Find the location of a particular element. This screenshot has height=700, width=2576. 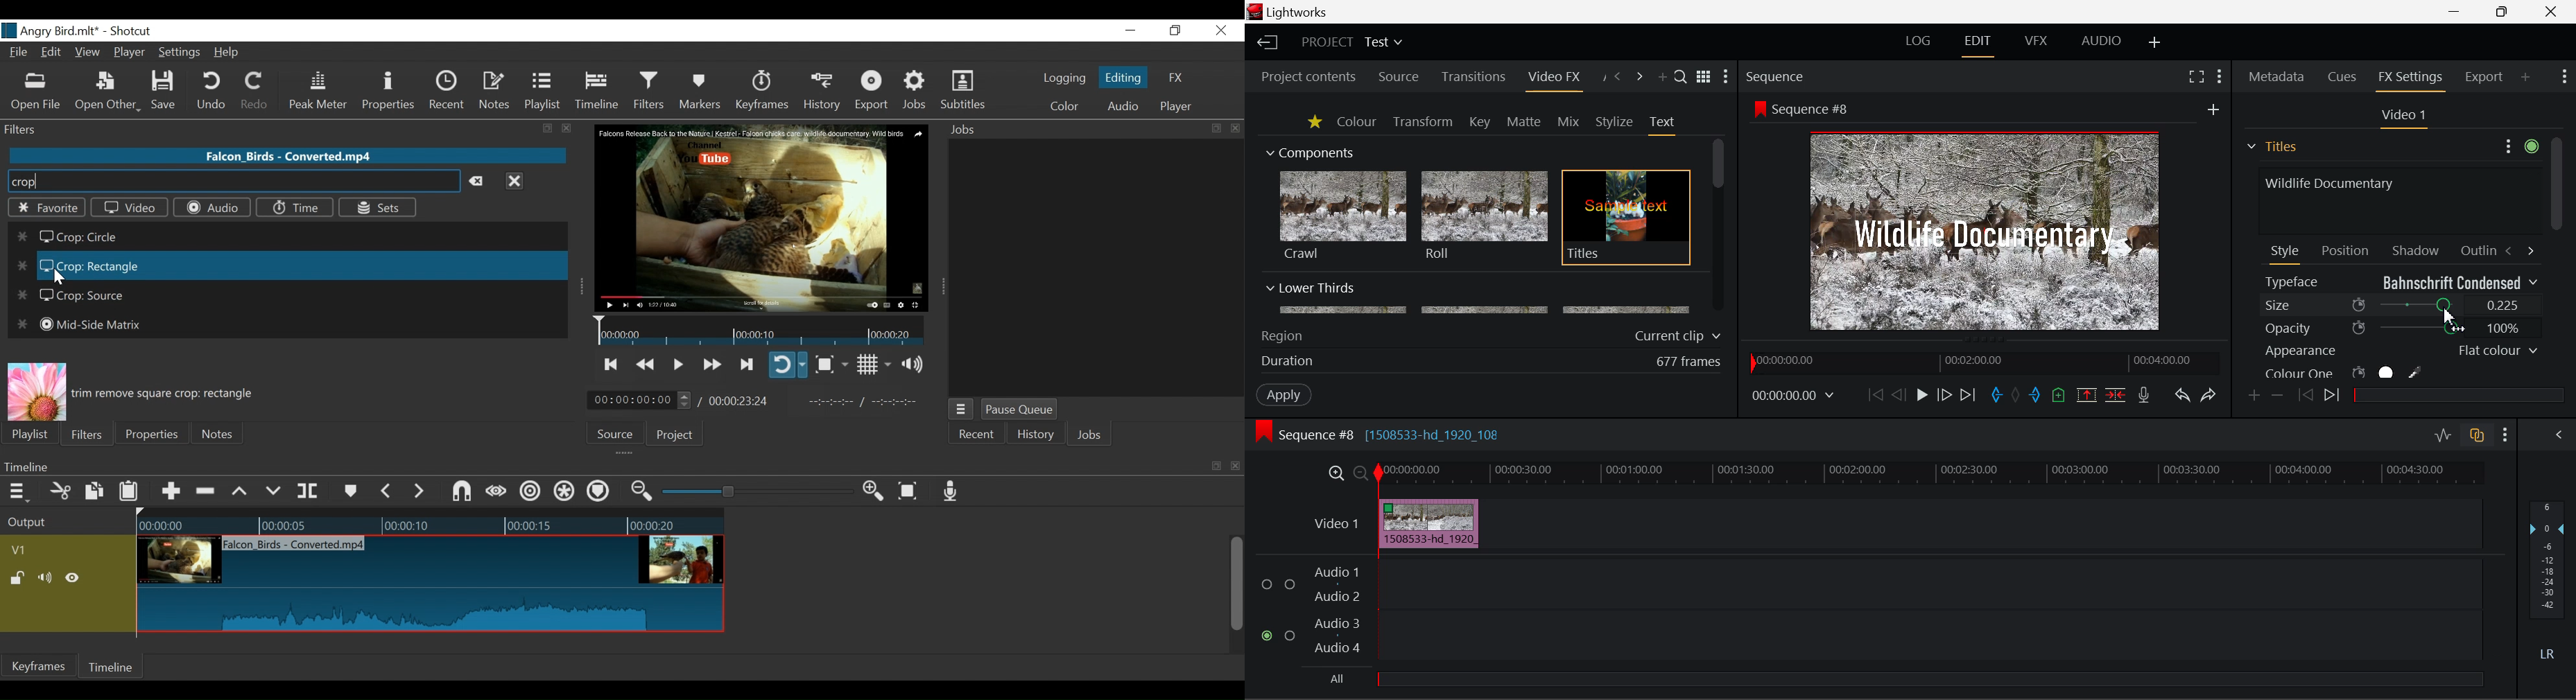

Previous keyframes is located at coordinates (2304, 396).